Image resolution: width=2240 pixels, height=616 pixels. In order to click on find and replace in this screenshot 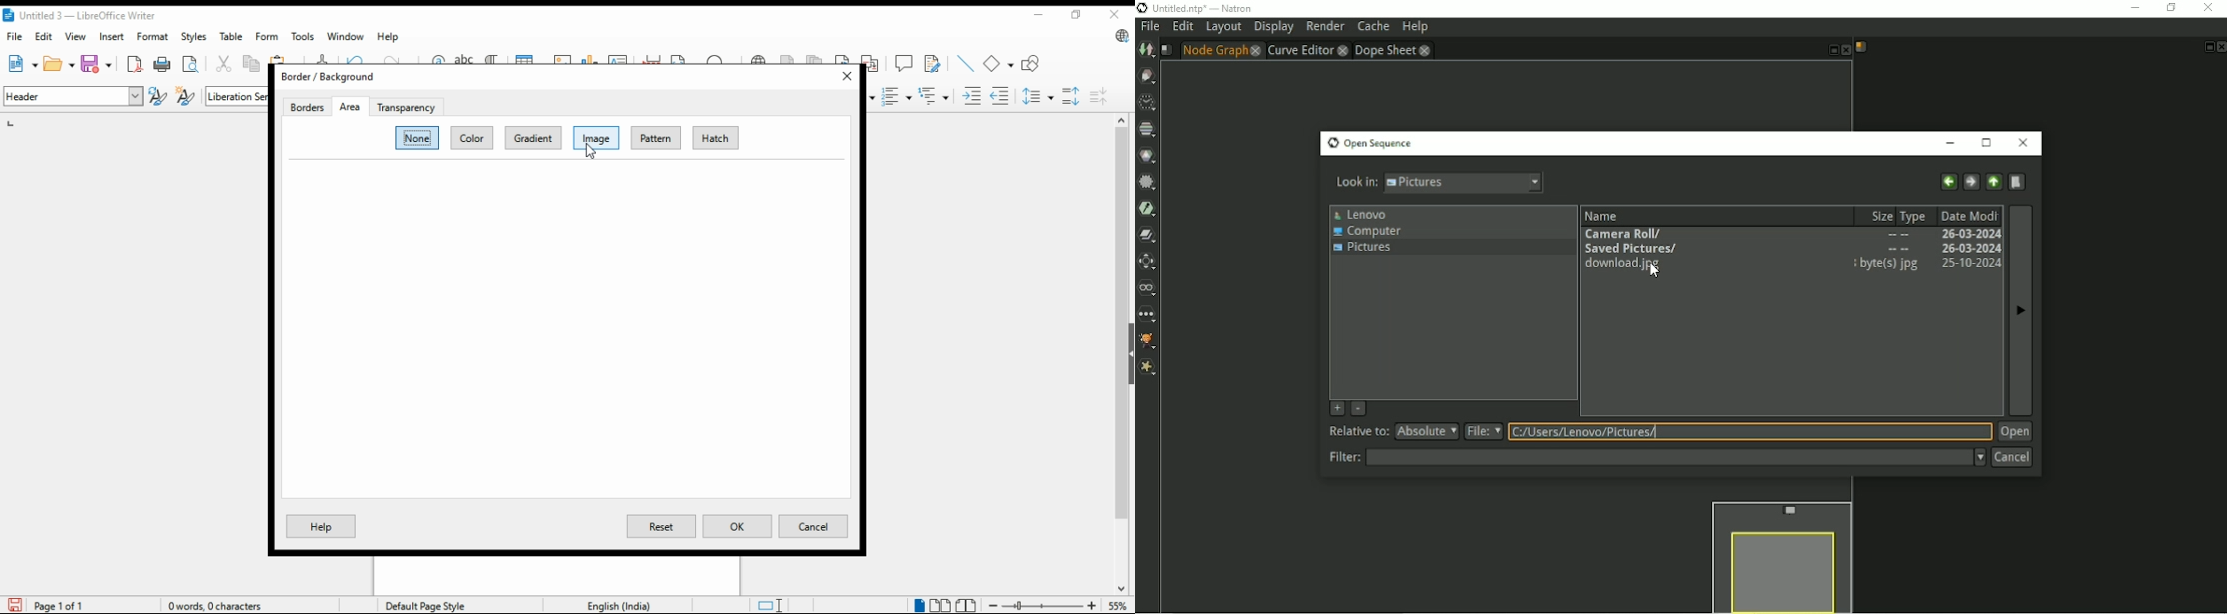, I will do `click(438, 58)`.